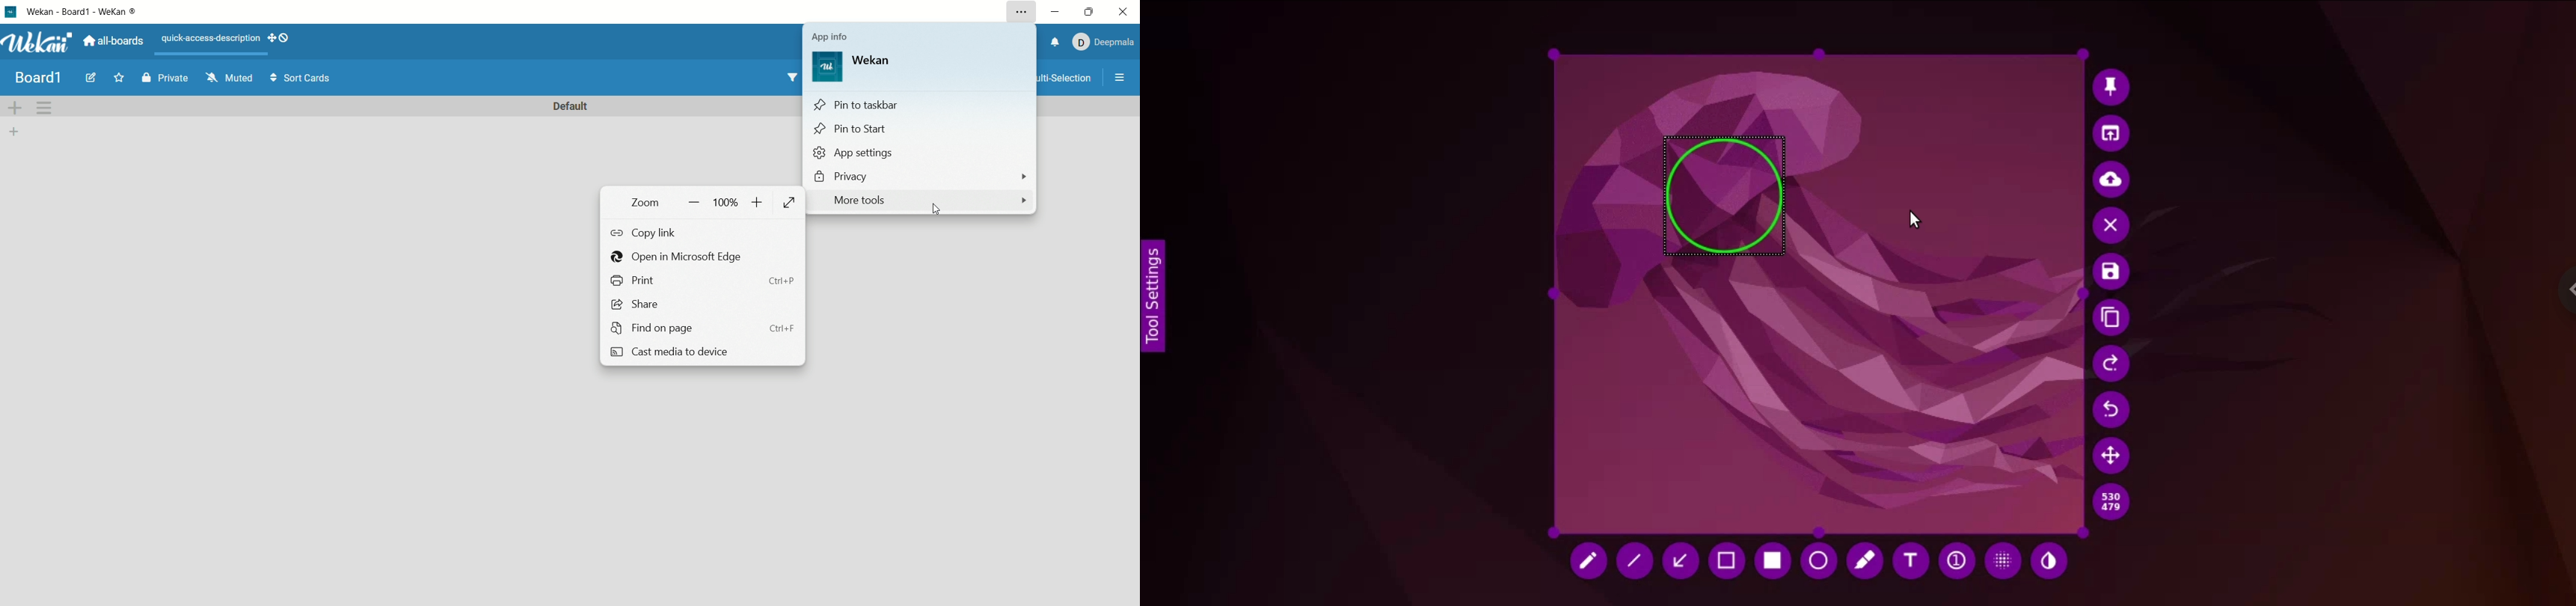 Image resolution: width=2576 pixels, height=616 pixels. Describe the element at coordinates (1126, 10) in the screenshot. I see `close` at that location.